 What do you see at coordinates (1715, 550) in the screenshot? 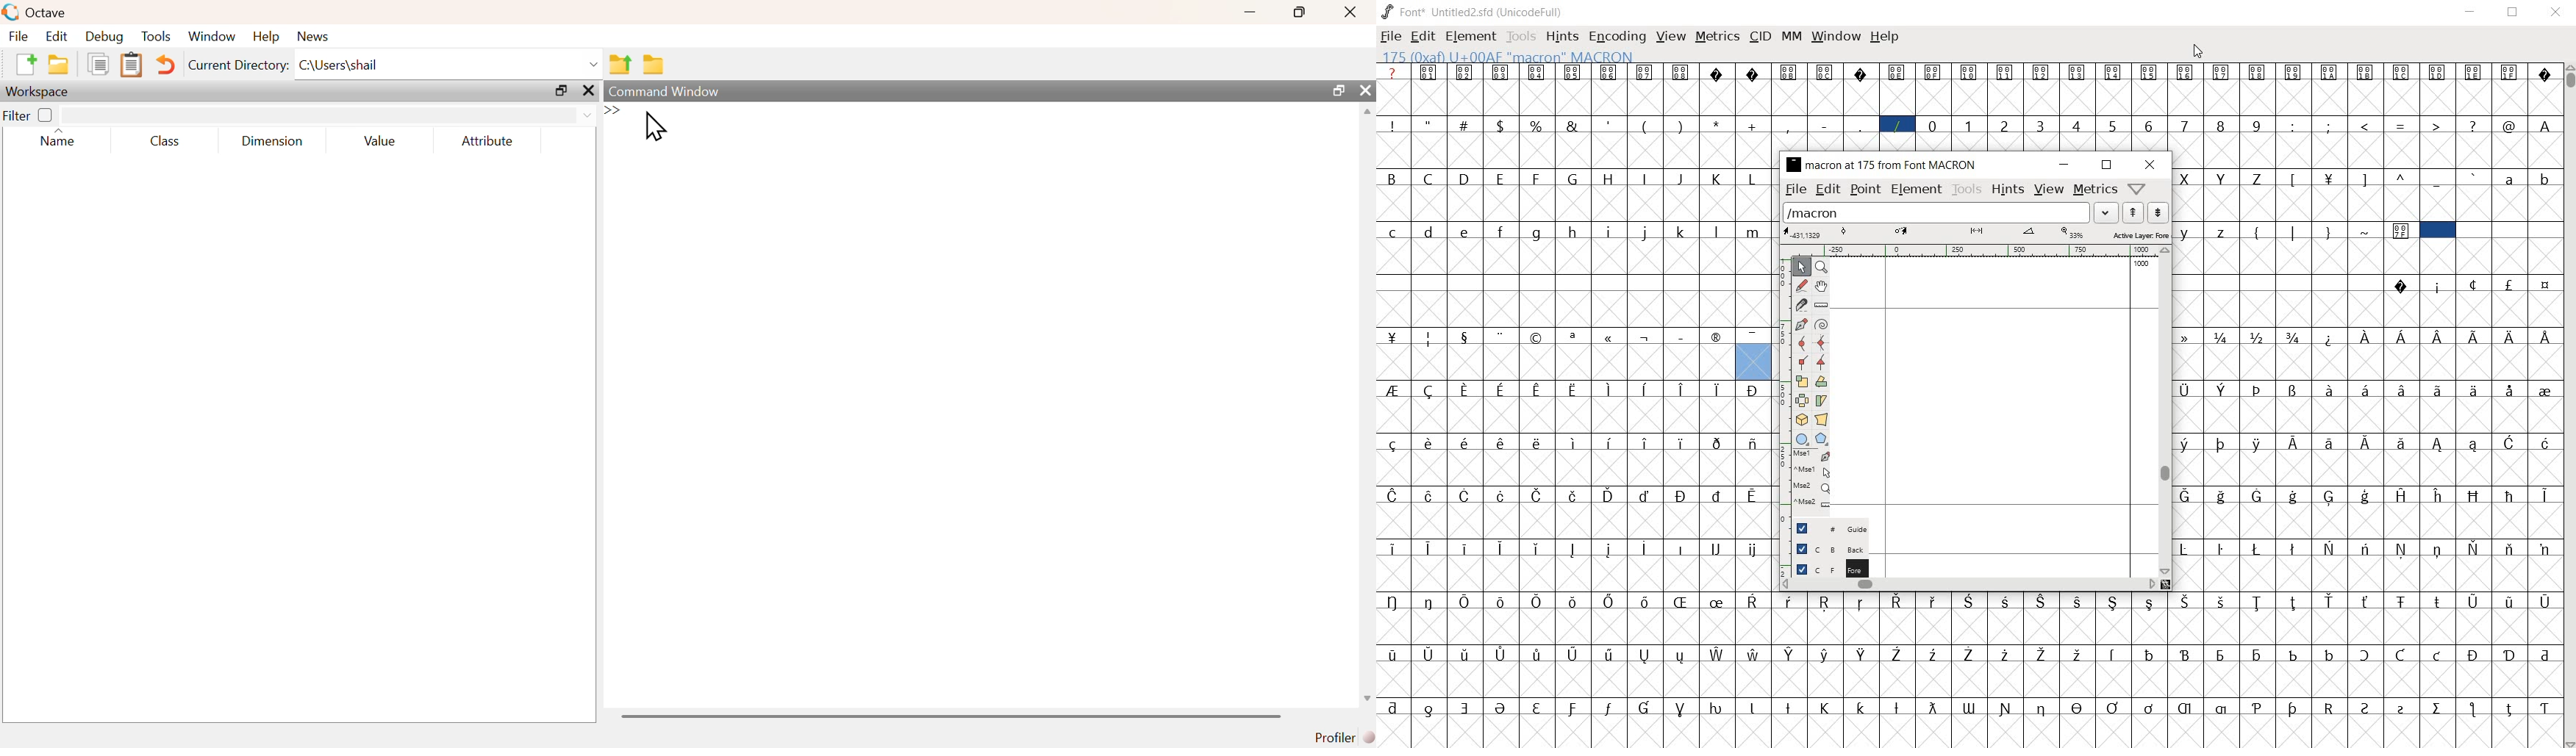
I see `Symbol` at bounding box center [1715, 550].